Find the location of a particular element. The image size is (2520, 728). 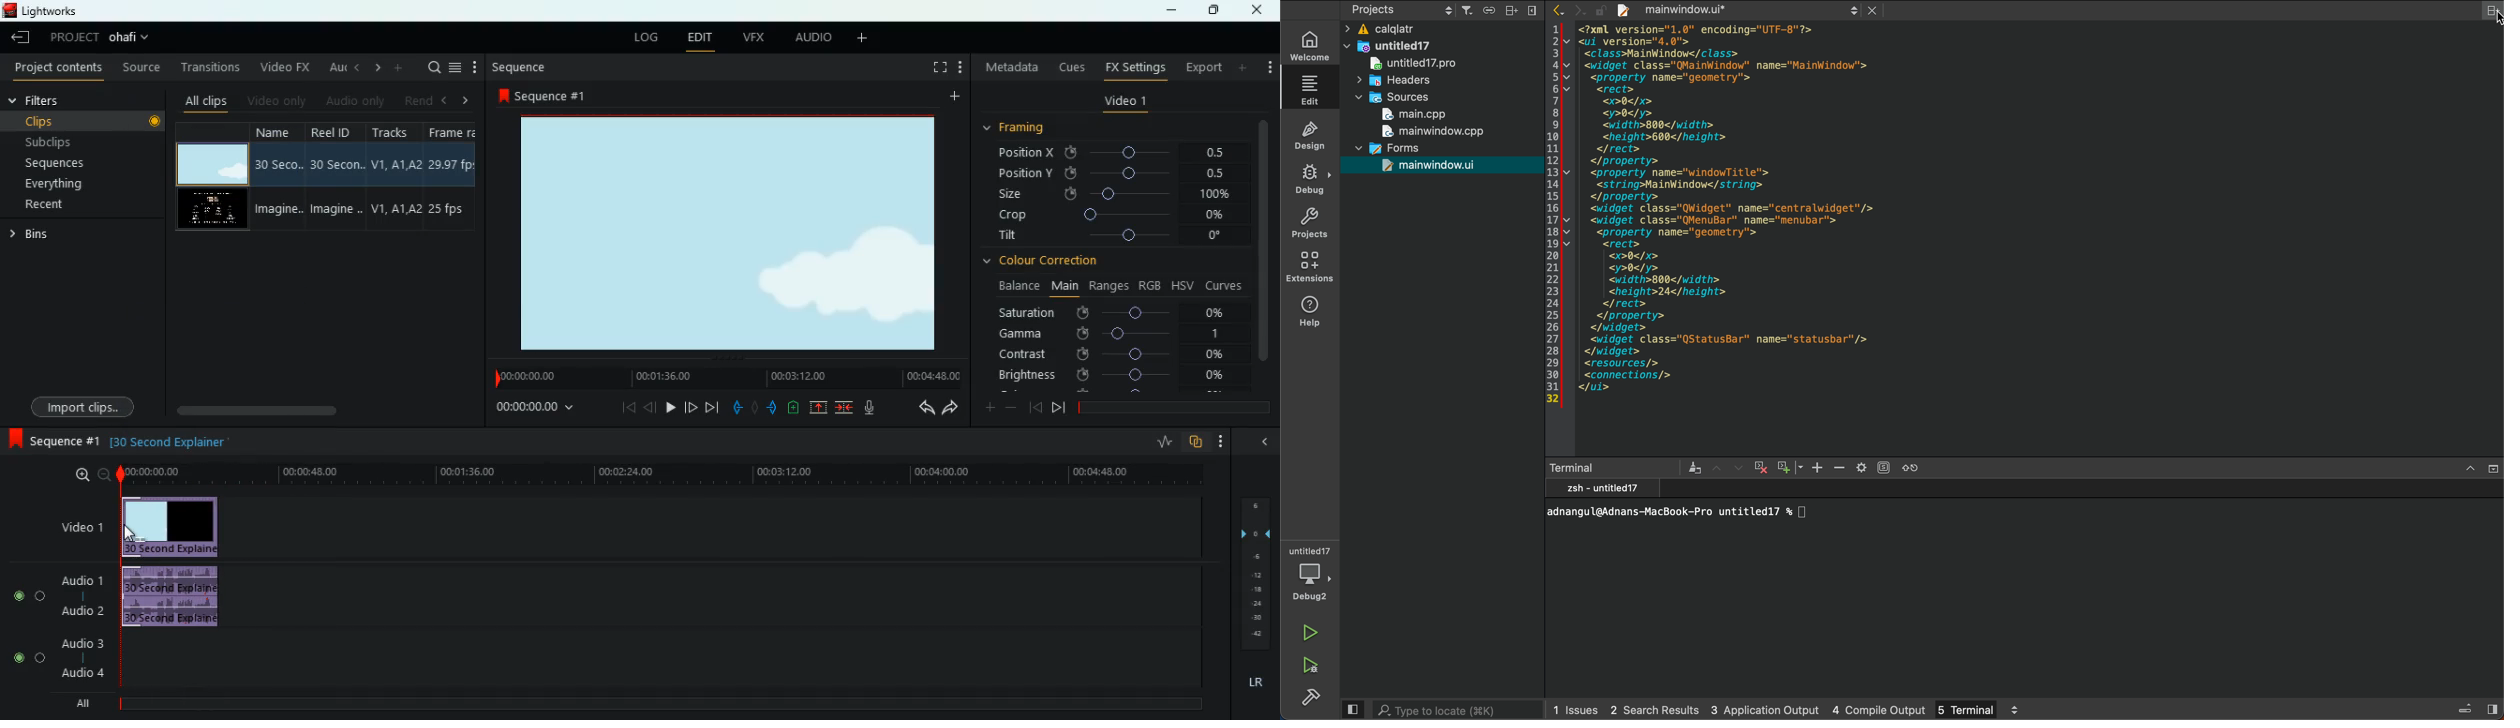

clips is located at coordinates (87, 121).